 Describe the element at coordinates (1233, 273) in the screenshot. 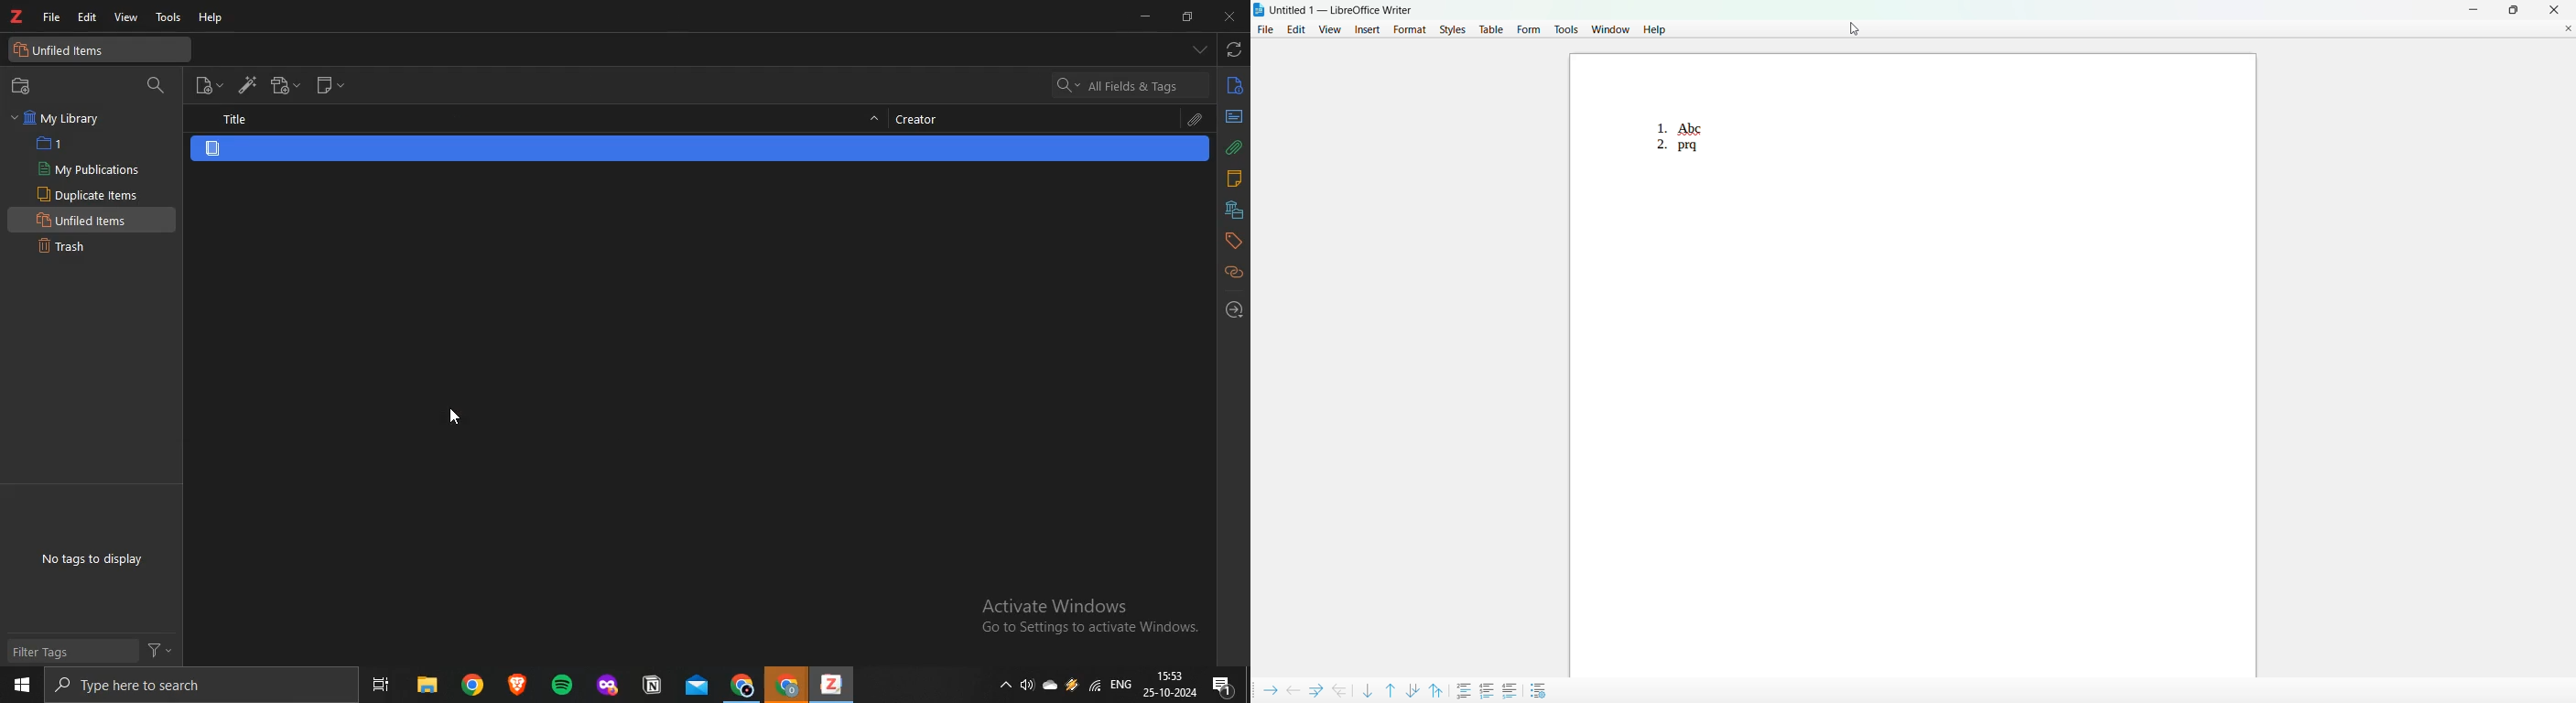

I see `related` at that location.